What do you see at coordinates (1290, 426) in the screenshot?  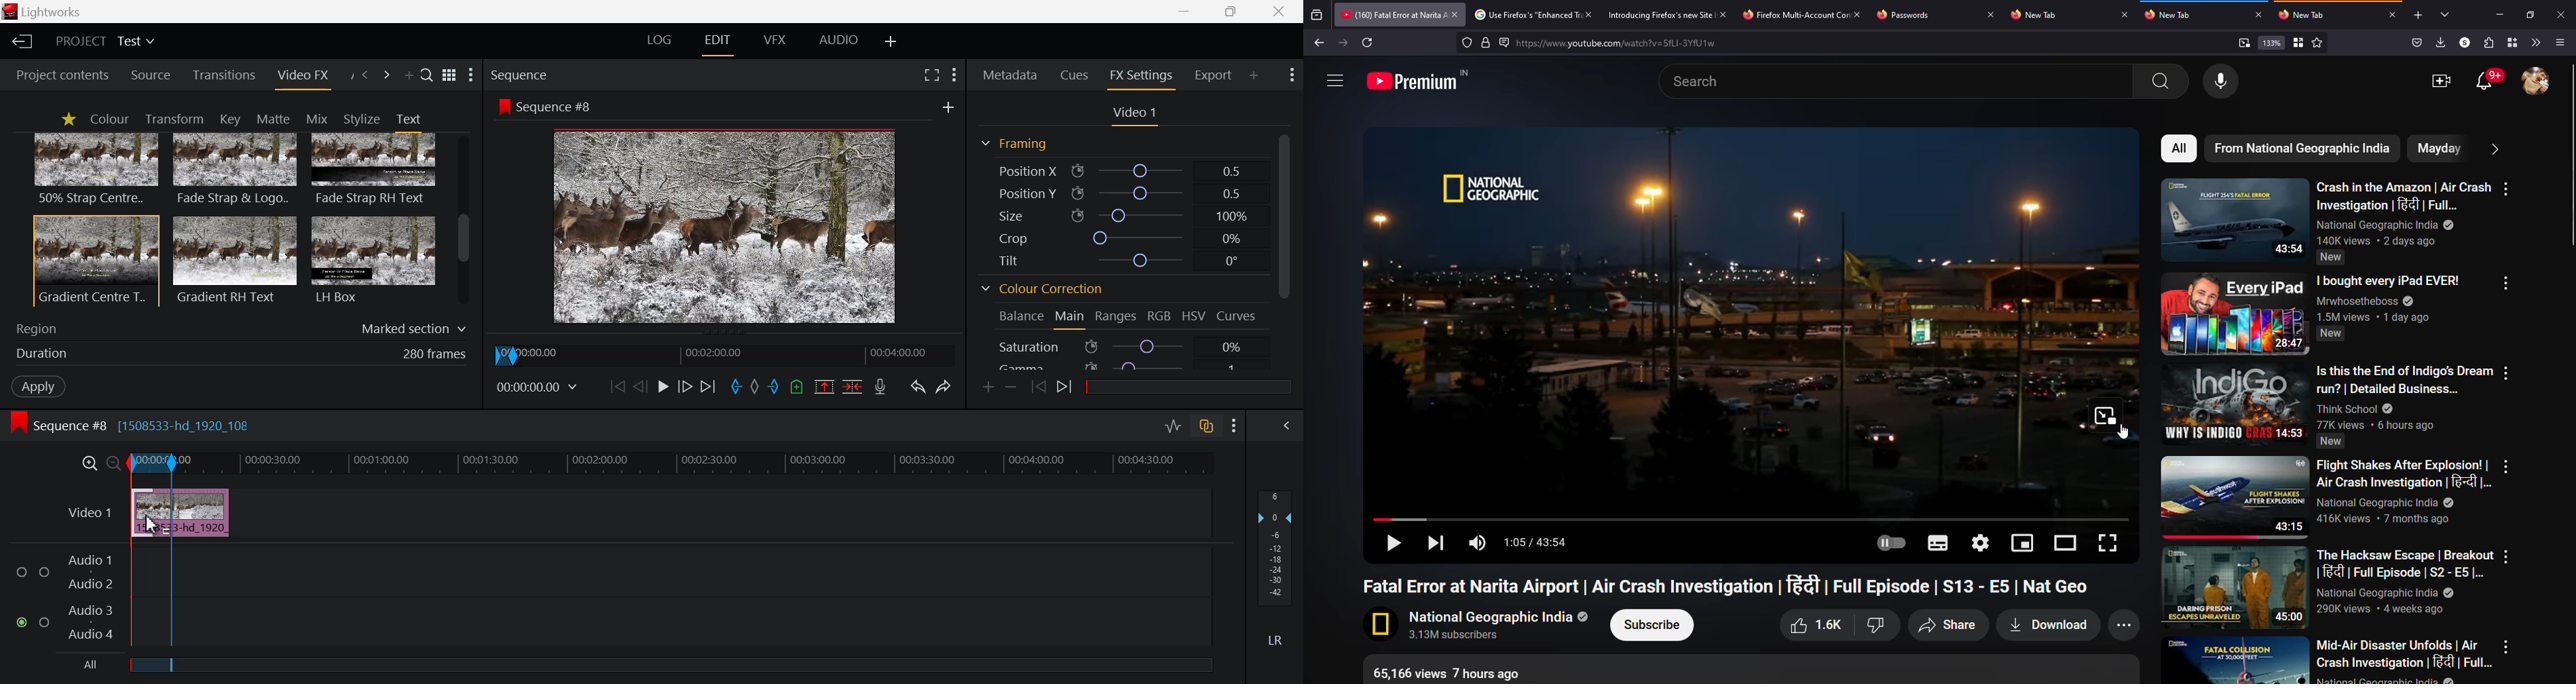 I see `Show Audio Mix` at bounding box center [1290, 426].